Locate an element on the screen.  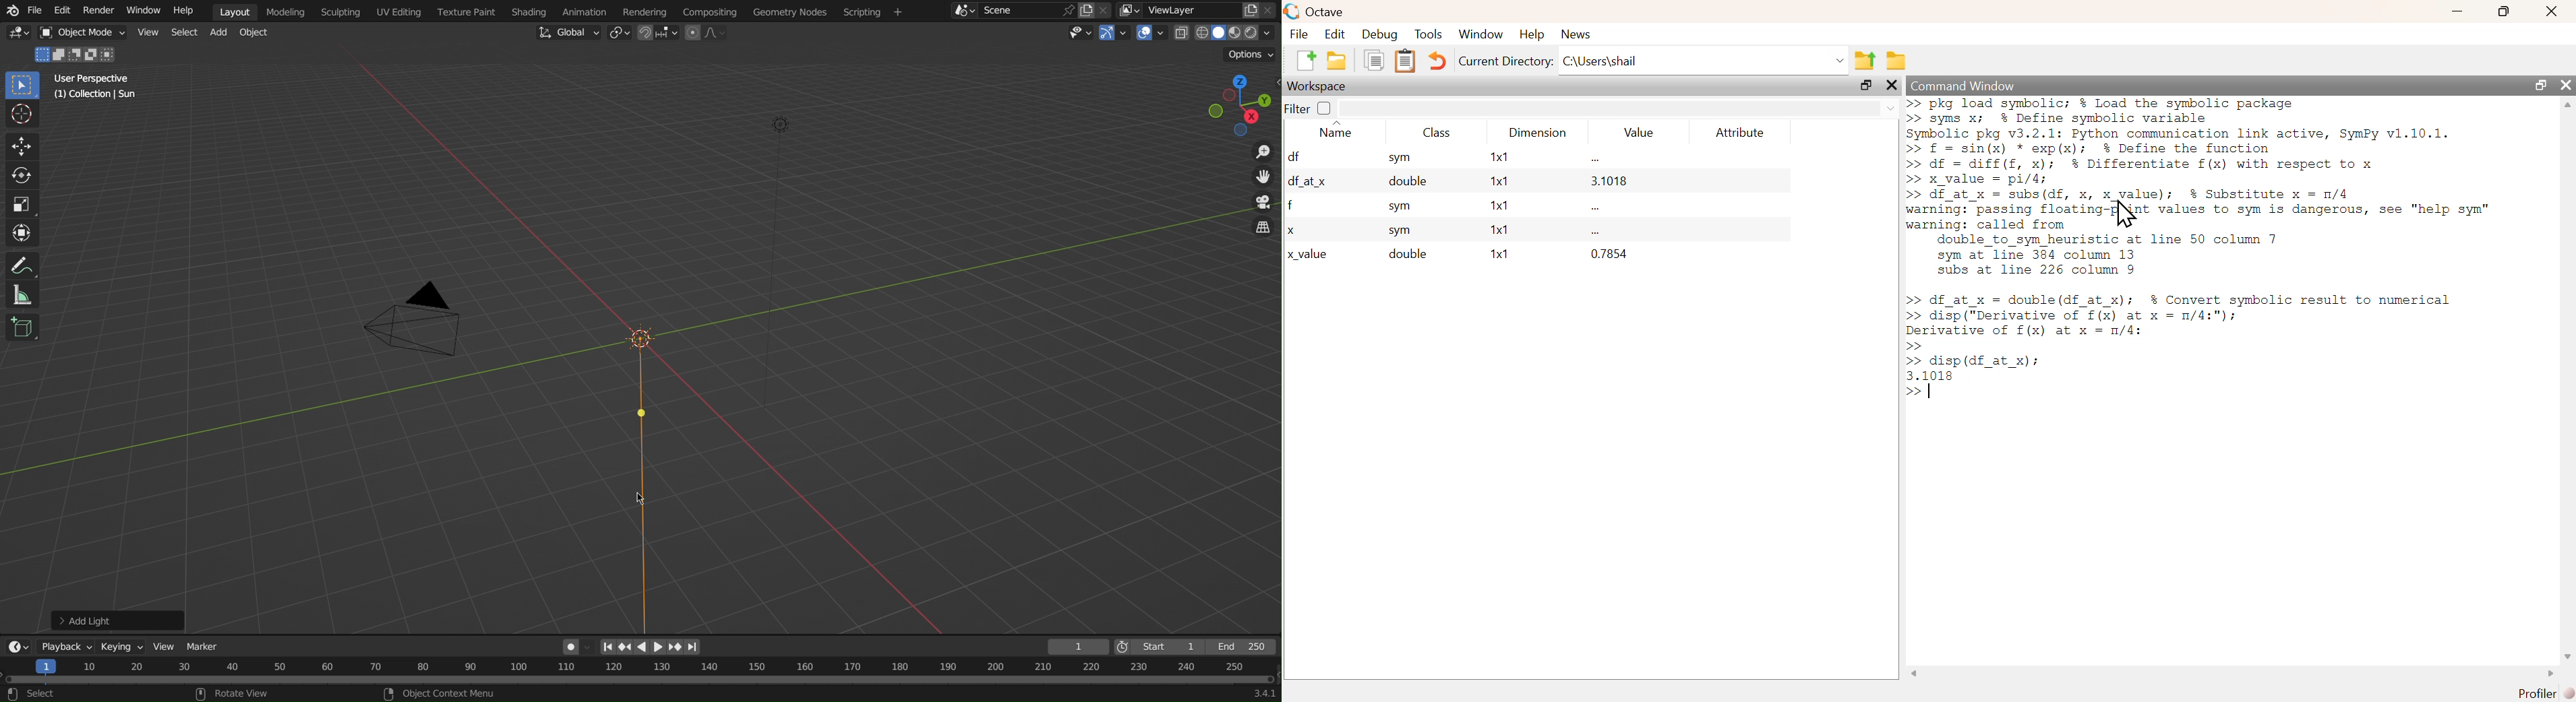
Texture Paint is located at coordinates (466, 11).